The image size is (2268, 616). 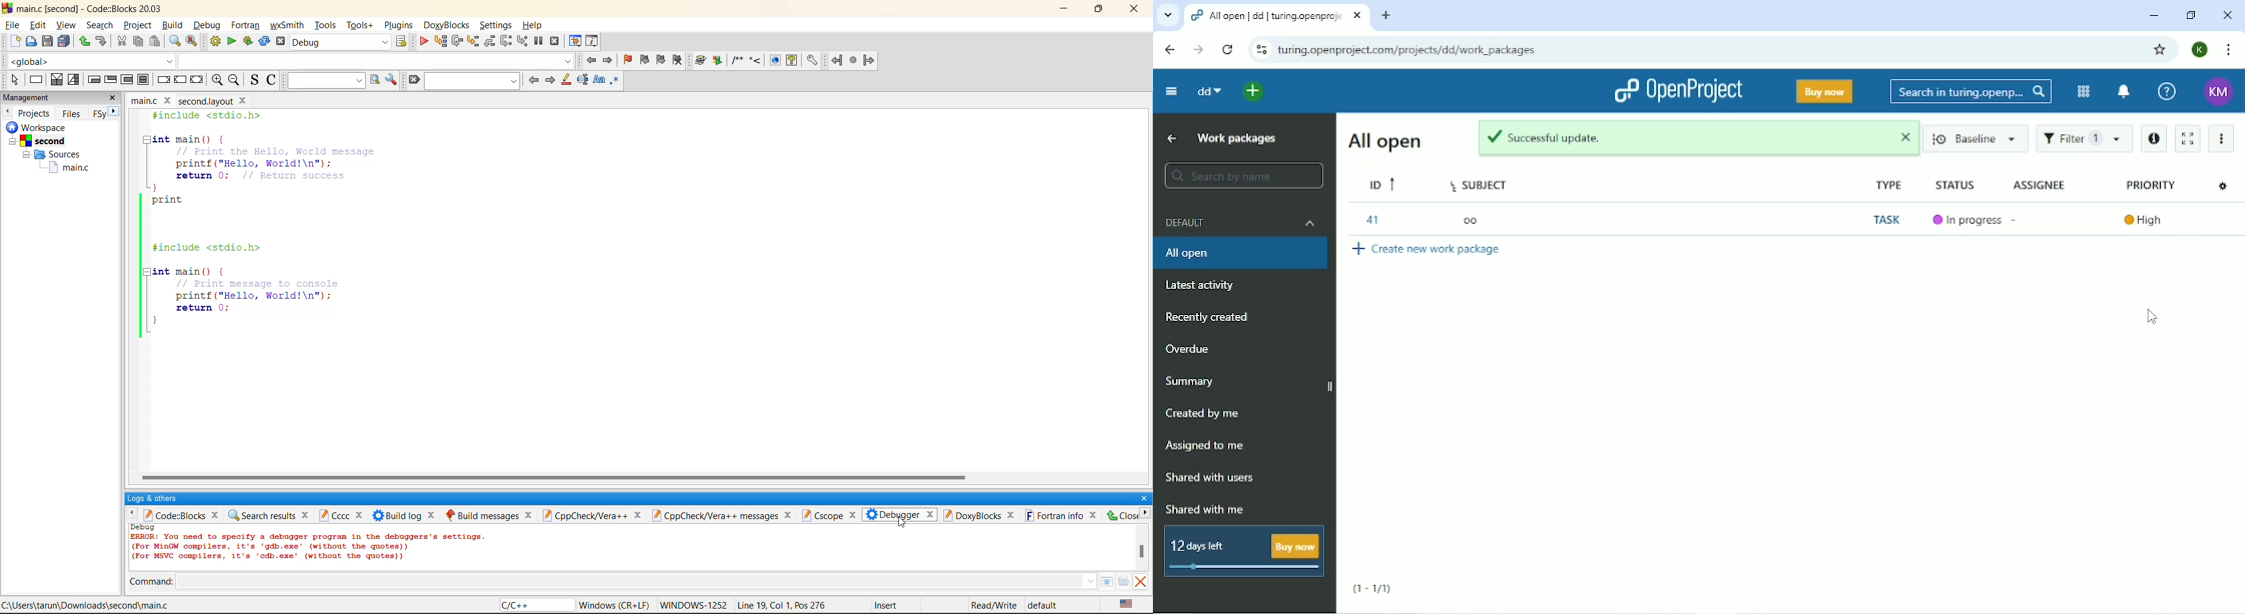 What do you see at coordinates (1208, 318) in the screenshot?
I see `Recently created` at bounding box center [1208, 318].